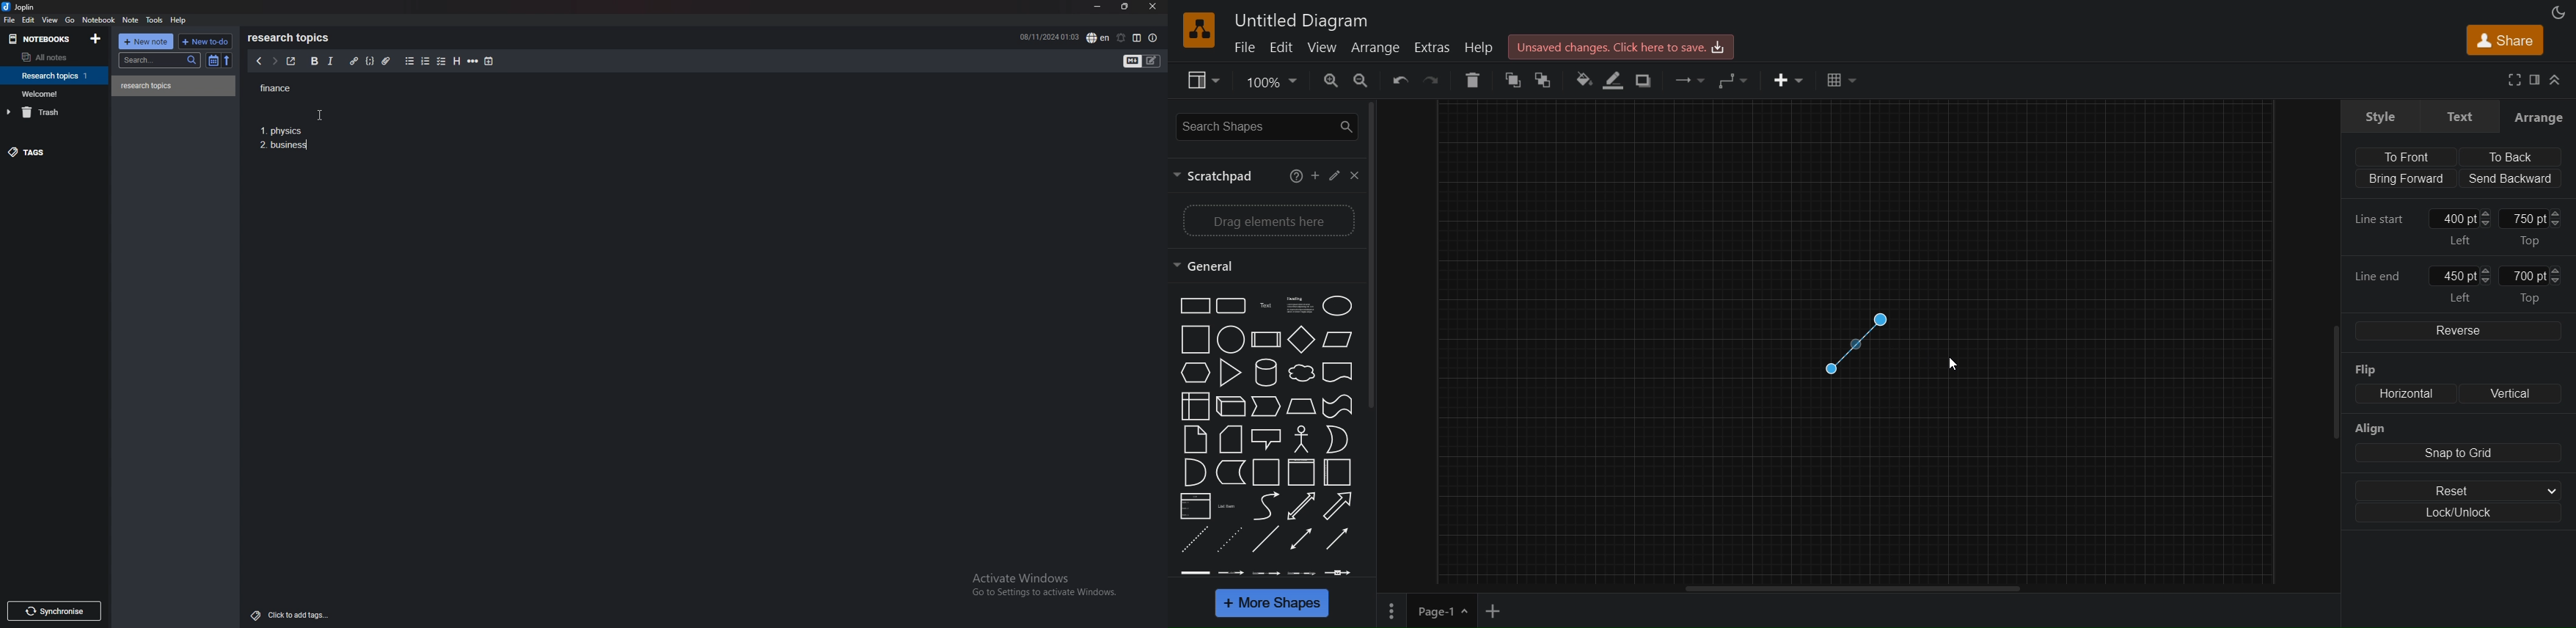  What do you see at coordinates (290, 61) in the screenshot?
I see `toggle external editor` at bounding box center [290, 61].